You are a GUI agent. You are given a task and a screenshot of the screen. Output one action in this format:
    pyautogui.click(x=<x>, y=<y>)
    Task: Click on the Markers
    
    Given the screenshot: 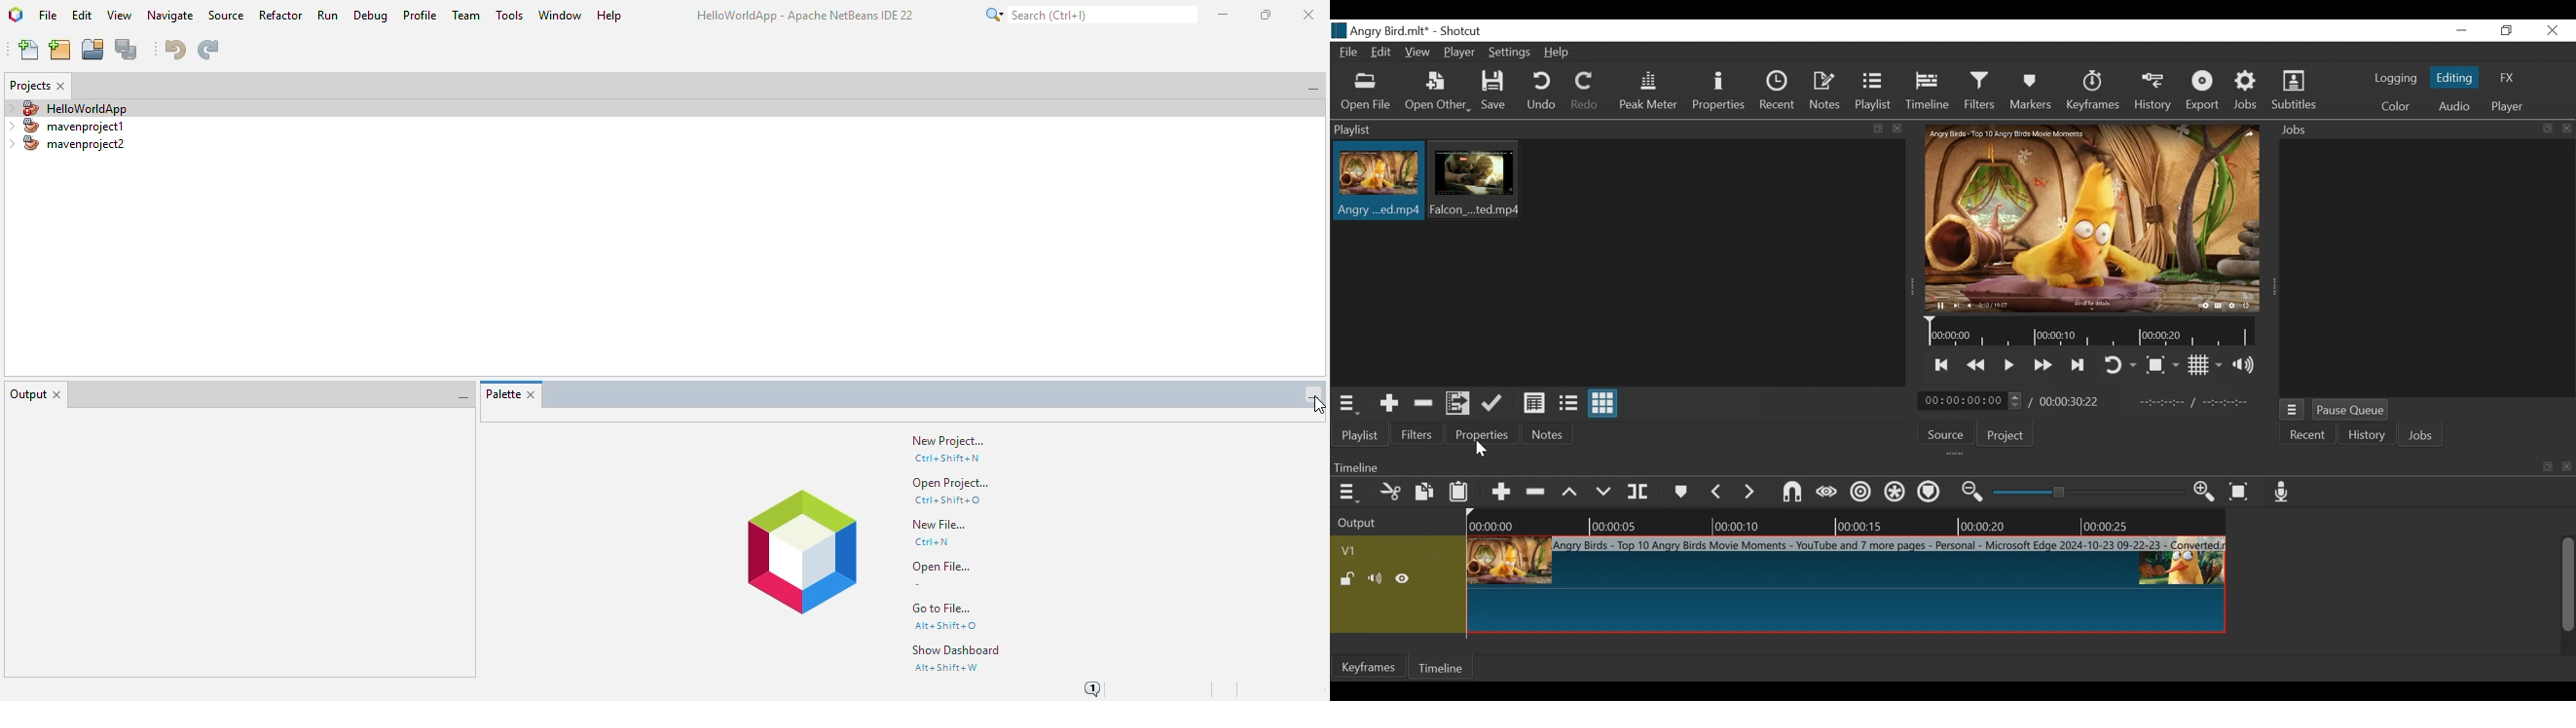 What is the action you would take?
    pyautogui.click(x=1682, y=493)
    